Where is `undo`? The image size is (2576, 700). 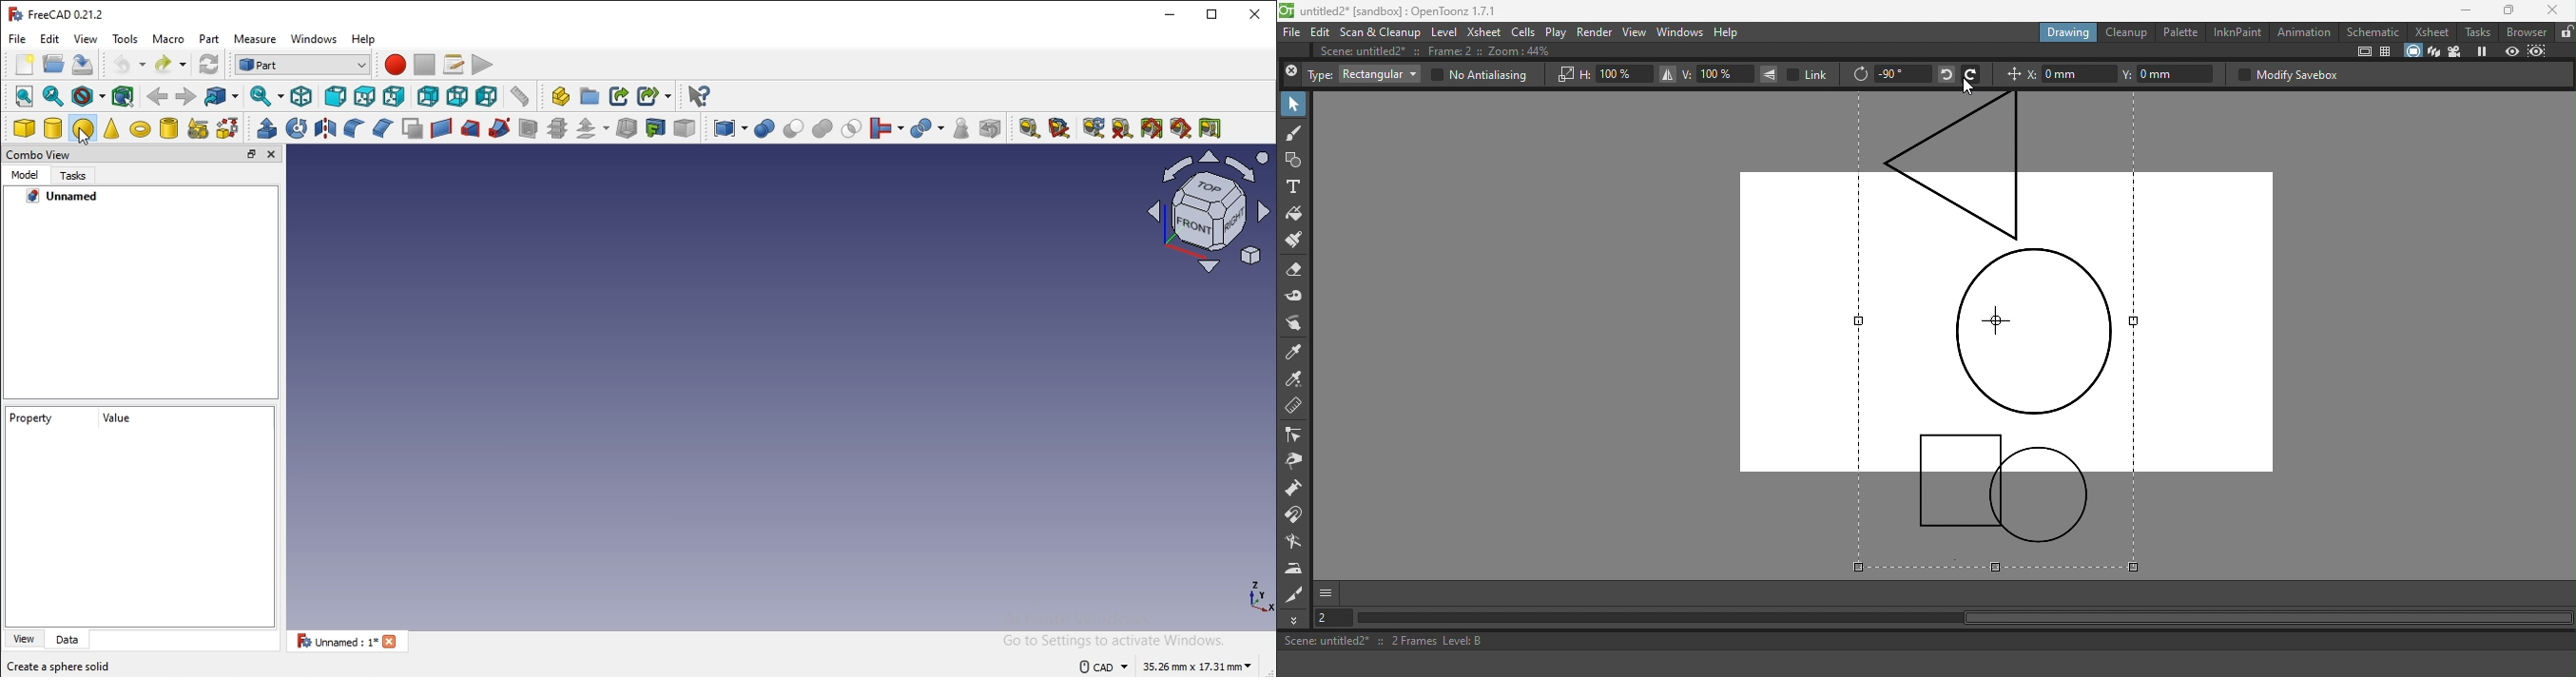
undo is located at coordinates (125, 64).